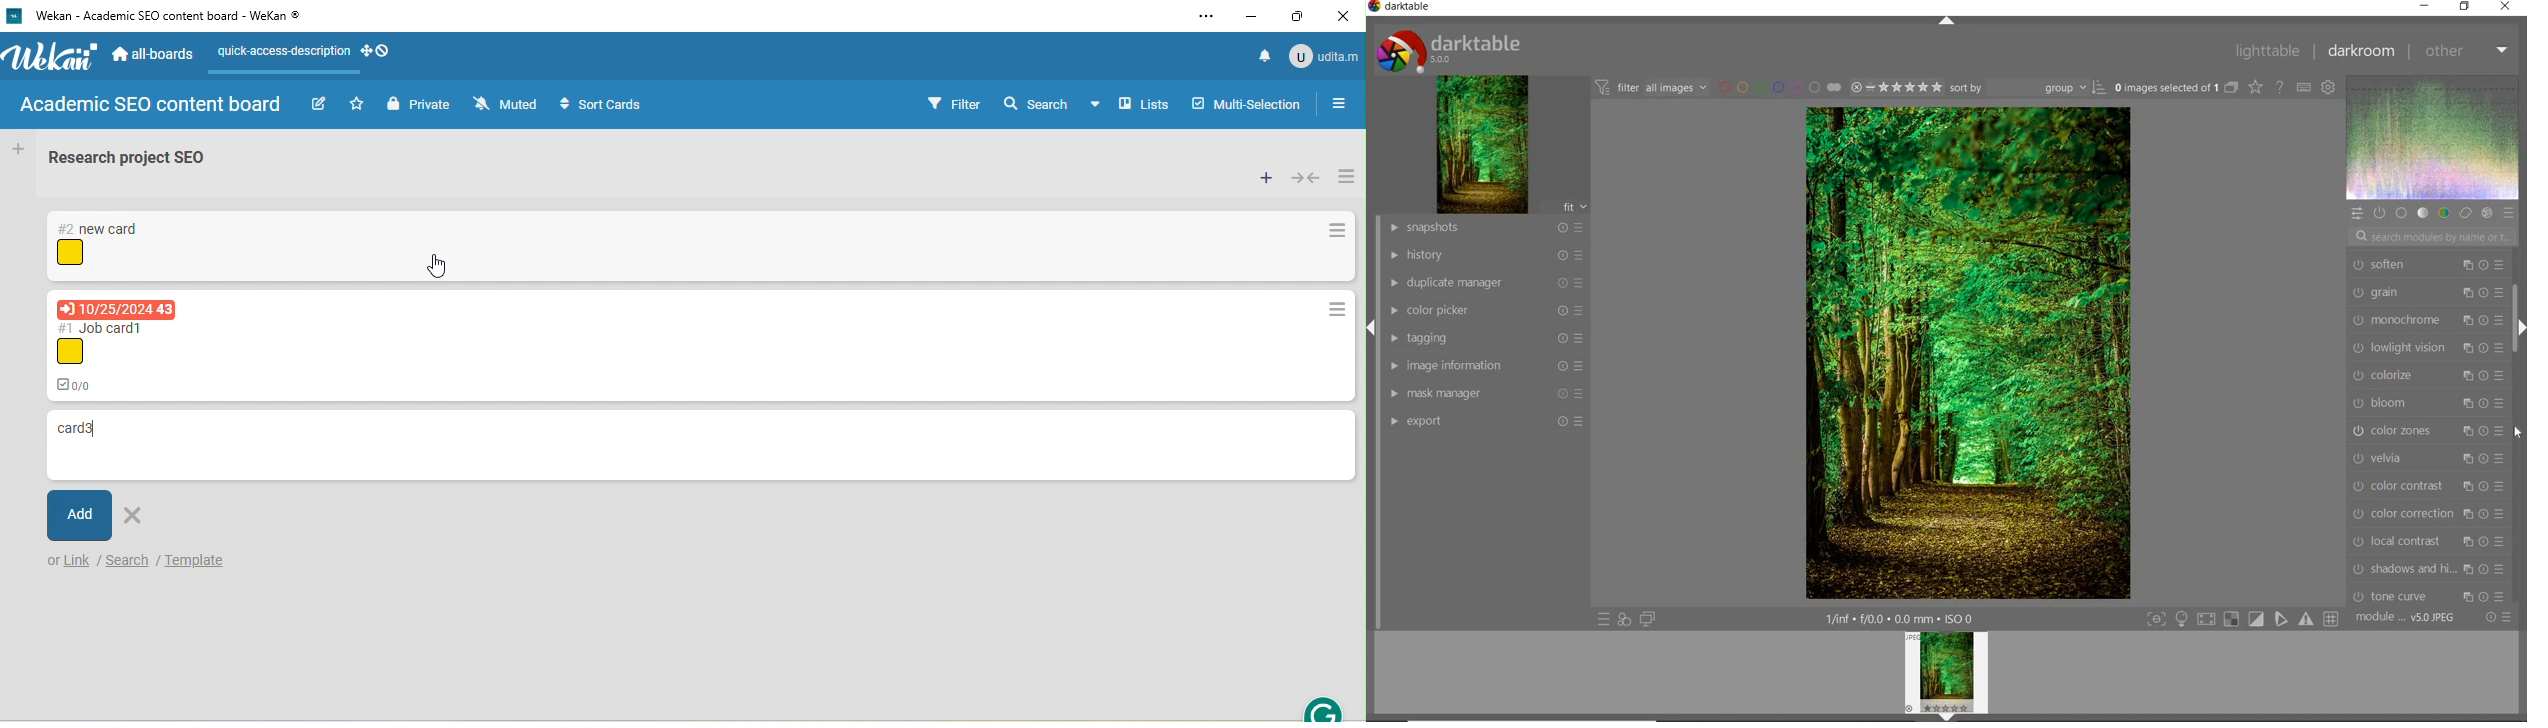 The width and height of the screenshot is (2548, 728). Describe the element at coordinates (1603, 618) in the screenshot. I see `QUICK ACCESS TO PRESETS` at that location.